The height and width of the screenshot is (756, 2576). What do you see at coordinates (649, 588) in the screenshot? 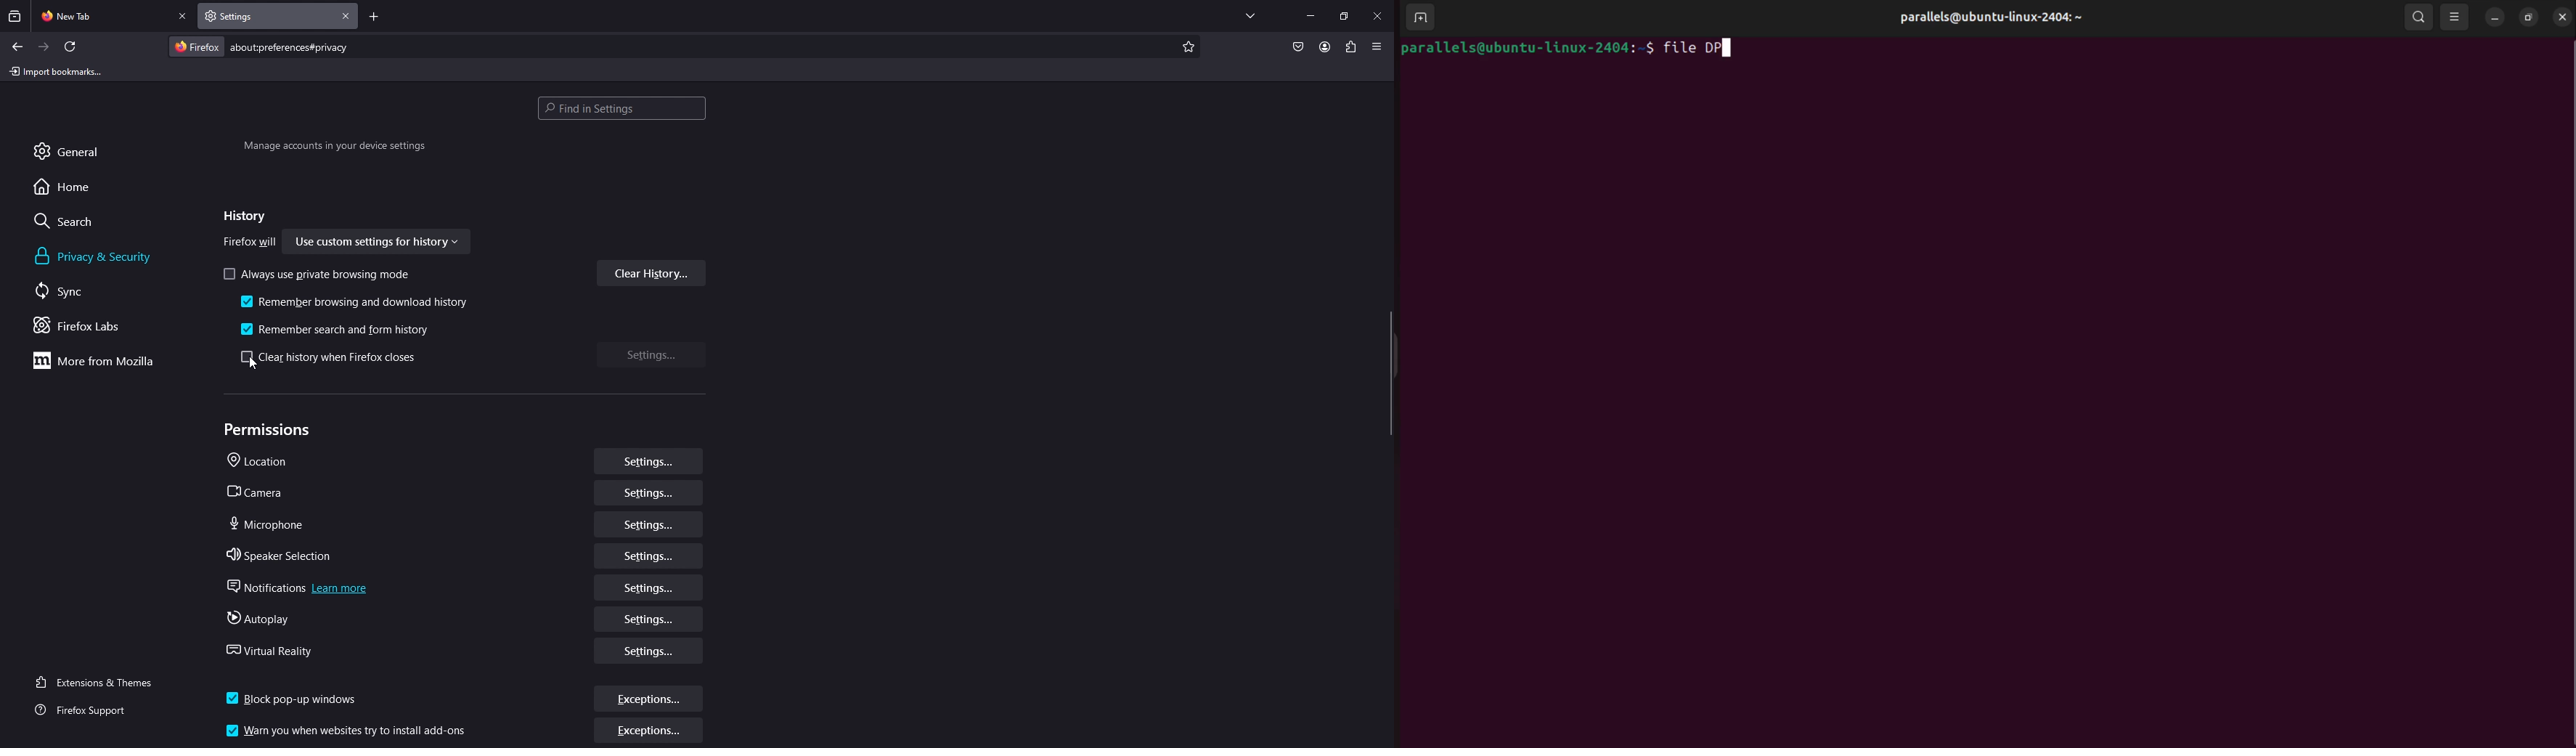
I see `settings` at bounding box center [649, 588].